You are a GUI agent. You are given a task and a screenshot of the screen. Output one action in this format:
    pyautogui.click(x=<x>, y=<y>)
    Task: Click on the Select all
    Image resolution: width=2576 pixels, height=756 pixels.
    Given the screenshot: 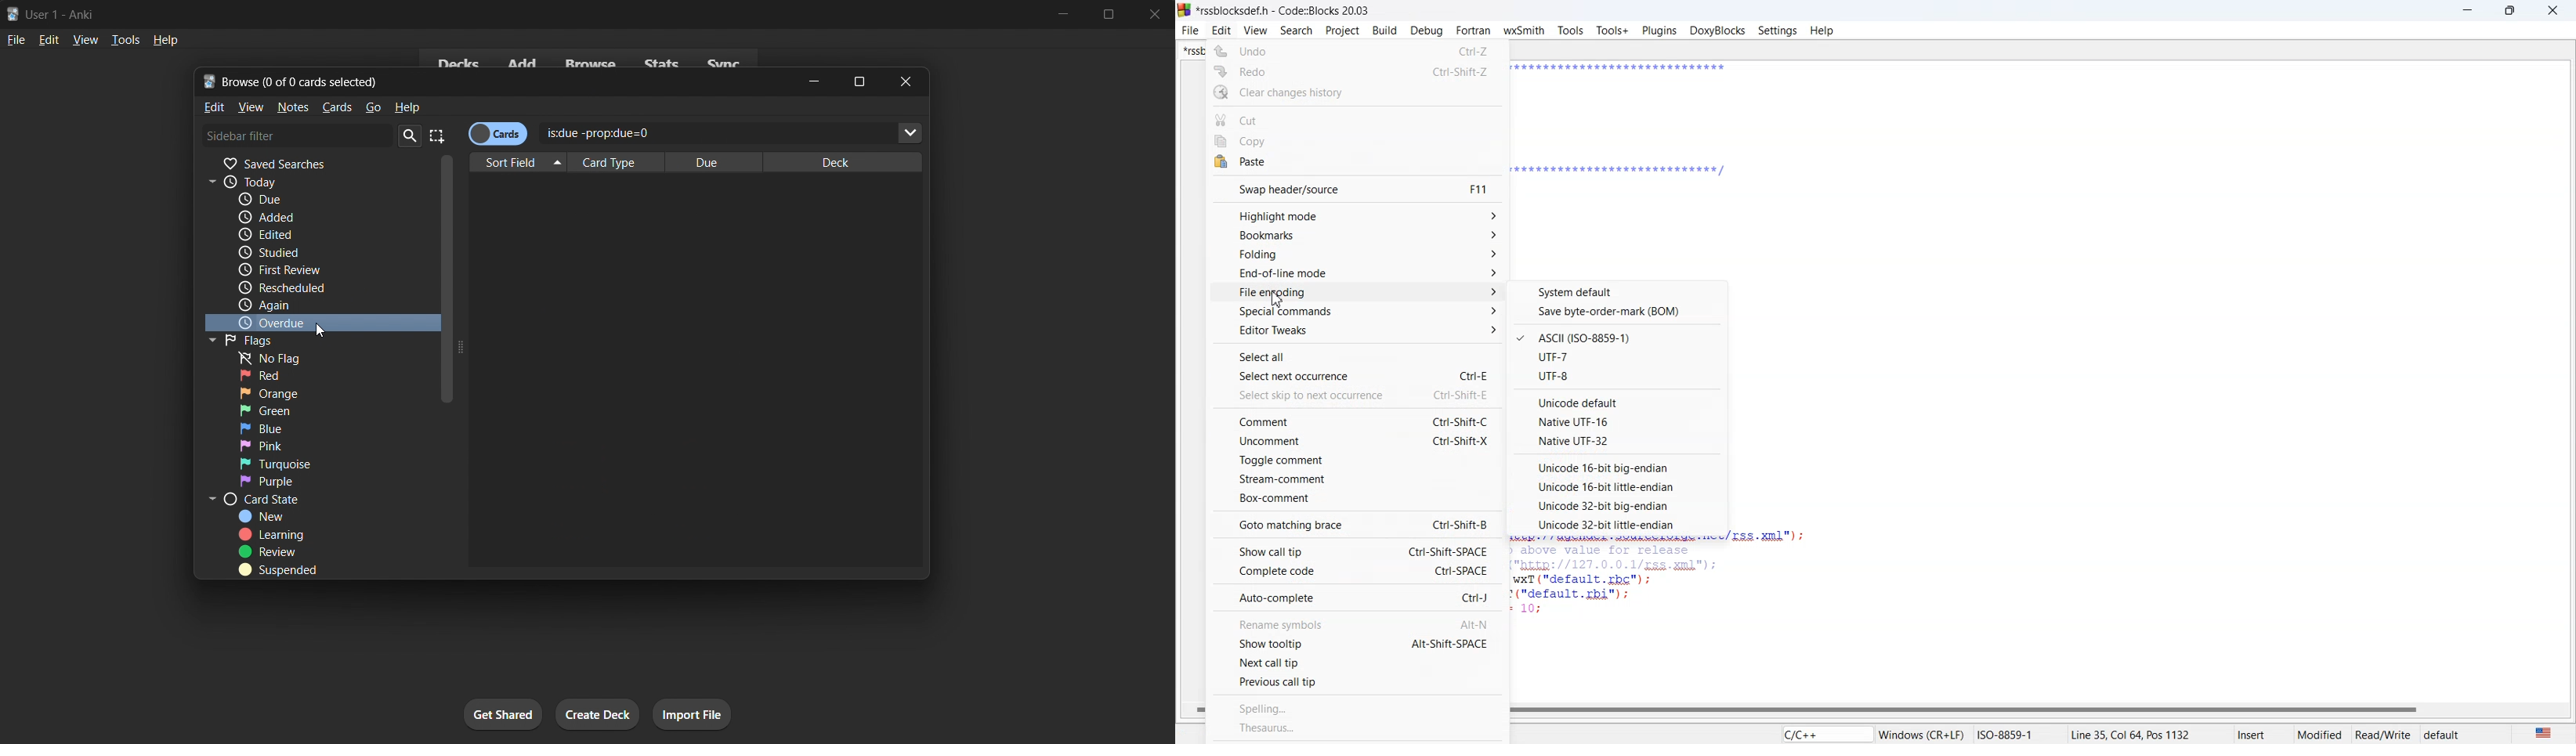 What is the action you would take?
    pyautogui.click(x=1358, y=354)
    